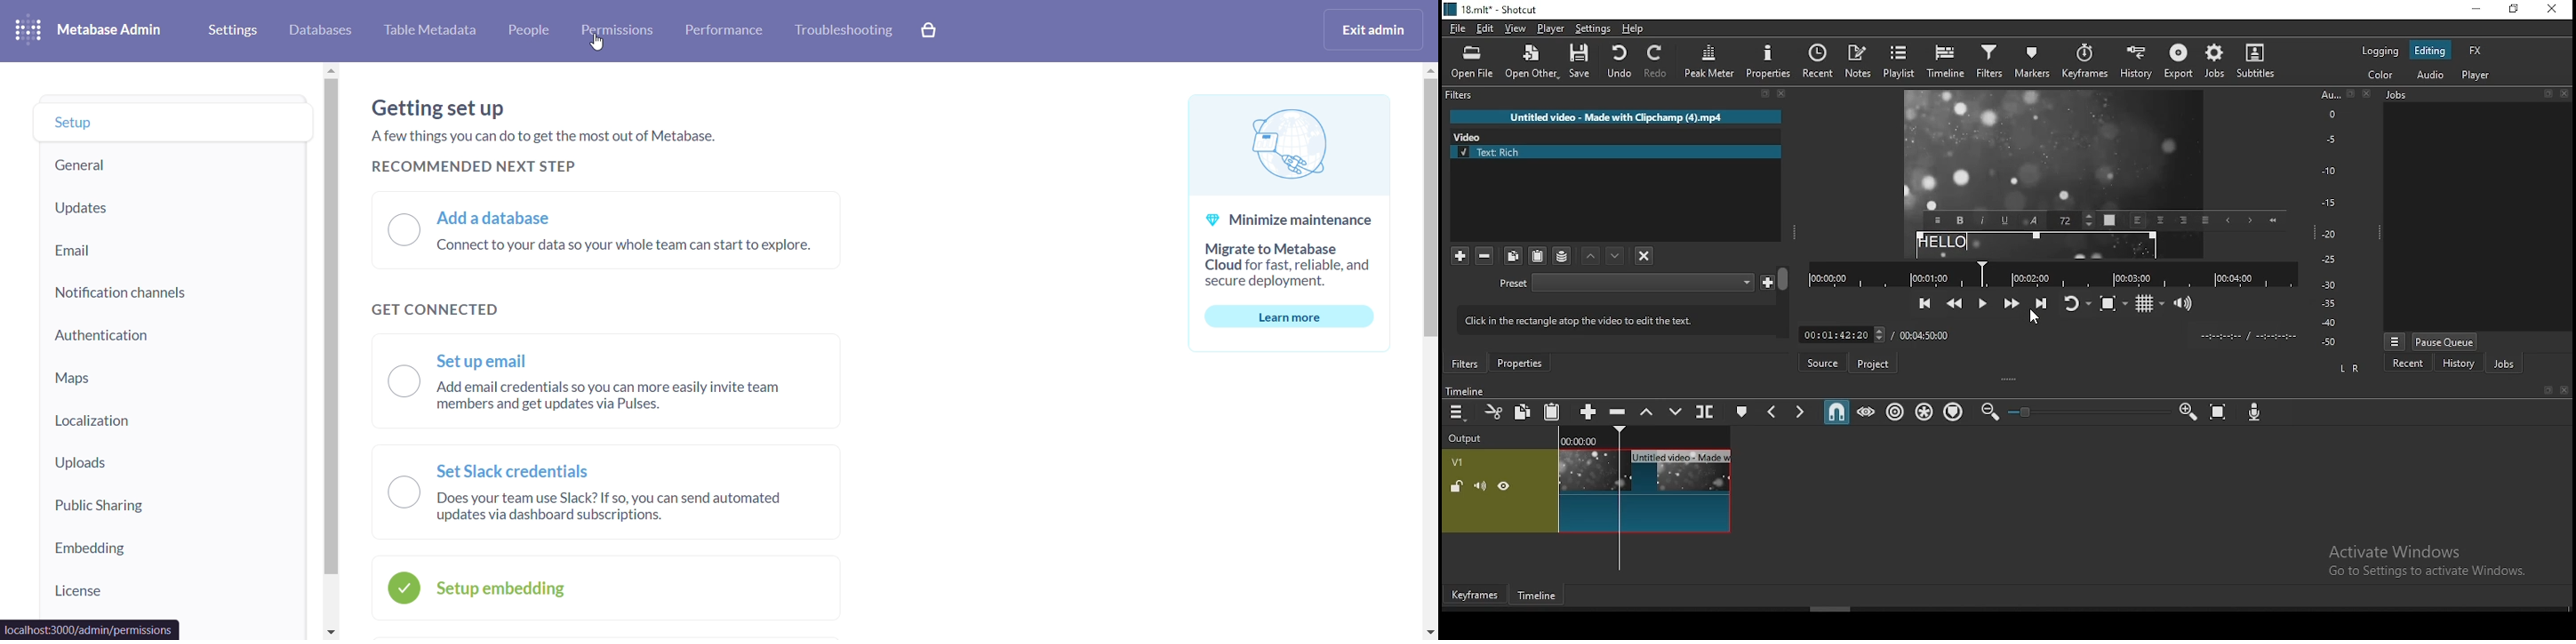  Describe the element at coordinates (2458, 363) in the screenshot. I see `history` at that location.